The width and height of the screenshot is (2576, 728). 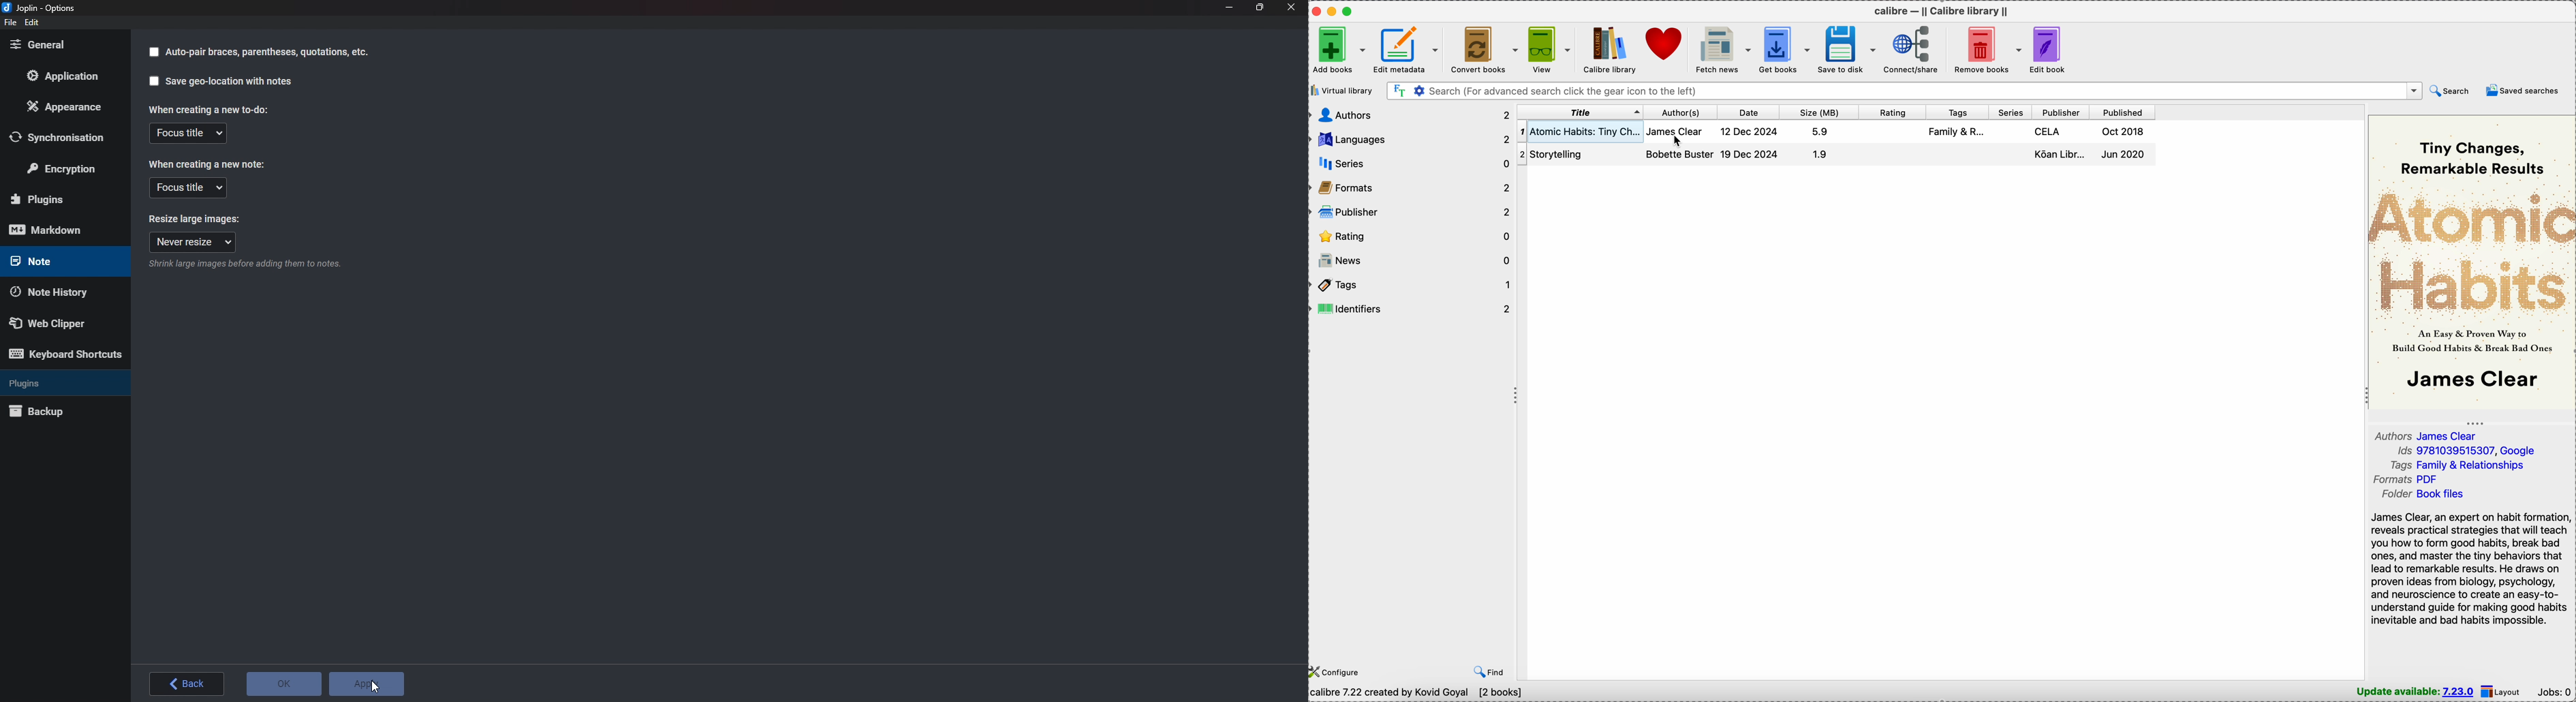 What do you see at coordinates (69, 76) in the screenshot?
I see `Application` at bounding box center [69, 76].